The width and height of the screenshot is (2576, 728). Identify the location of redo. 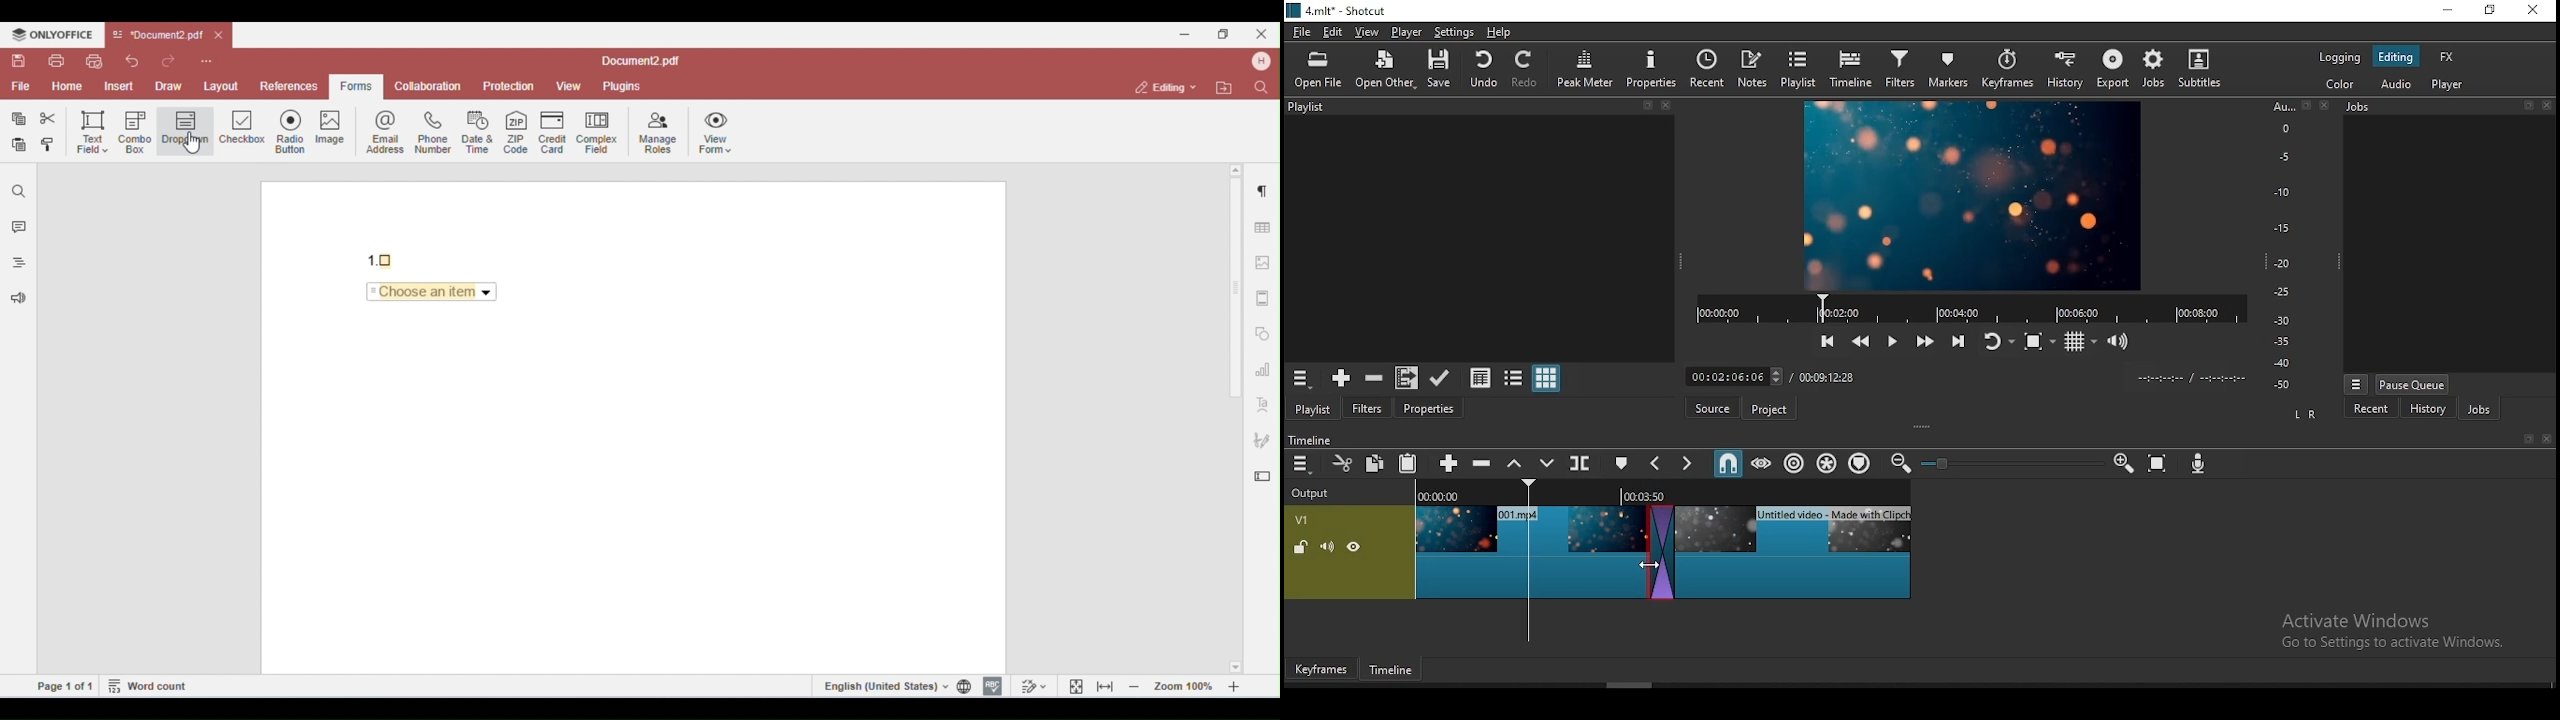
(1527, 69).